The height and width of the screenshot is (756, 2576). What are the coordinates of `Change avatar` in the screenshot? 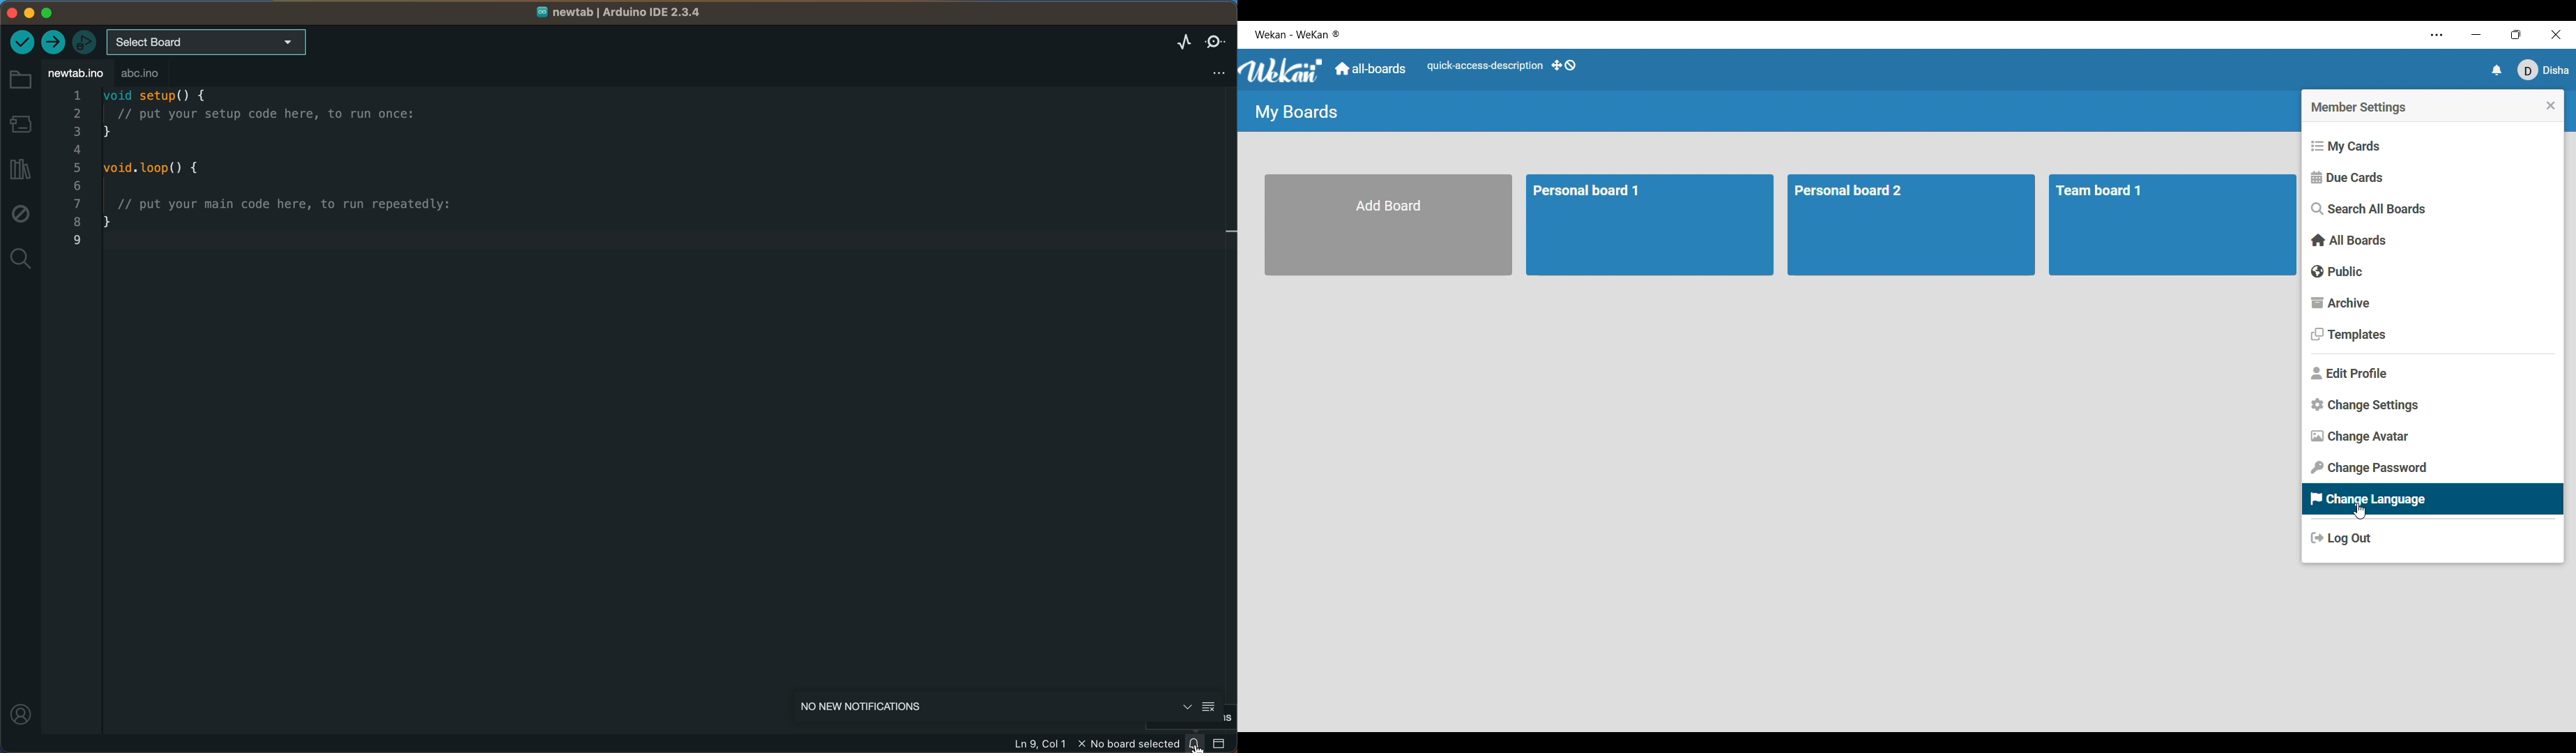 It's located at (2432, 436).